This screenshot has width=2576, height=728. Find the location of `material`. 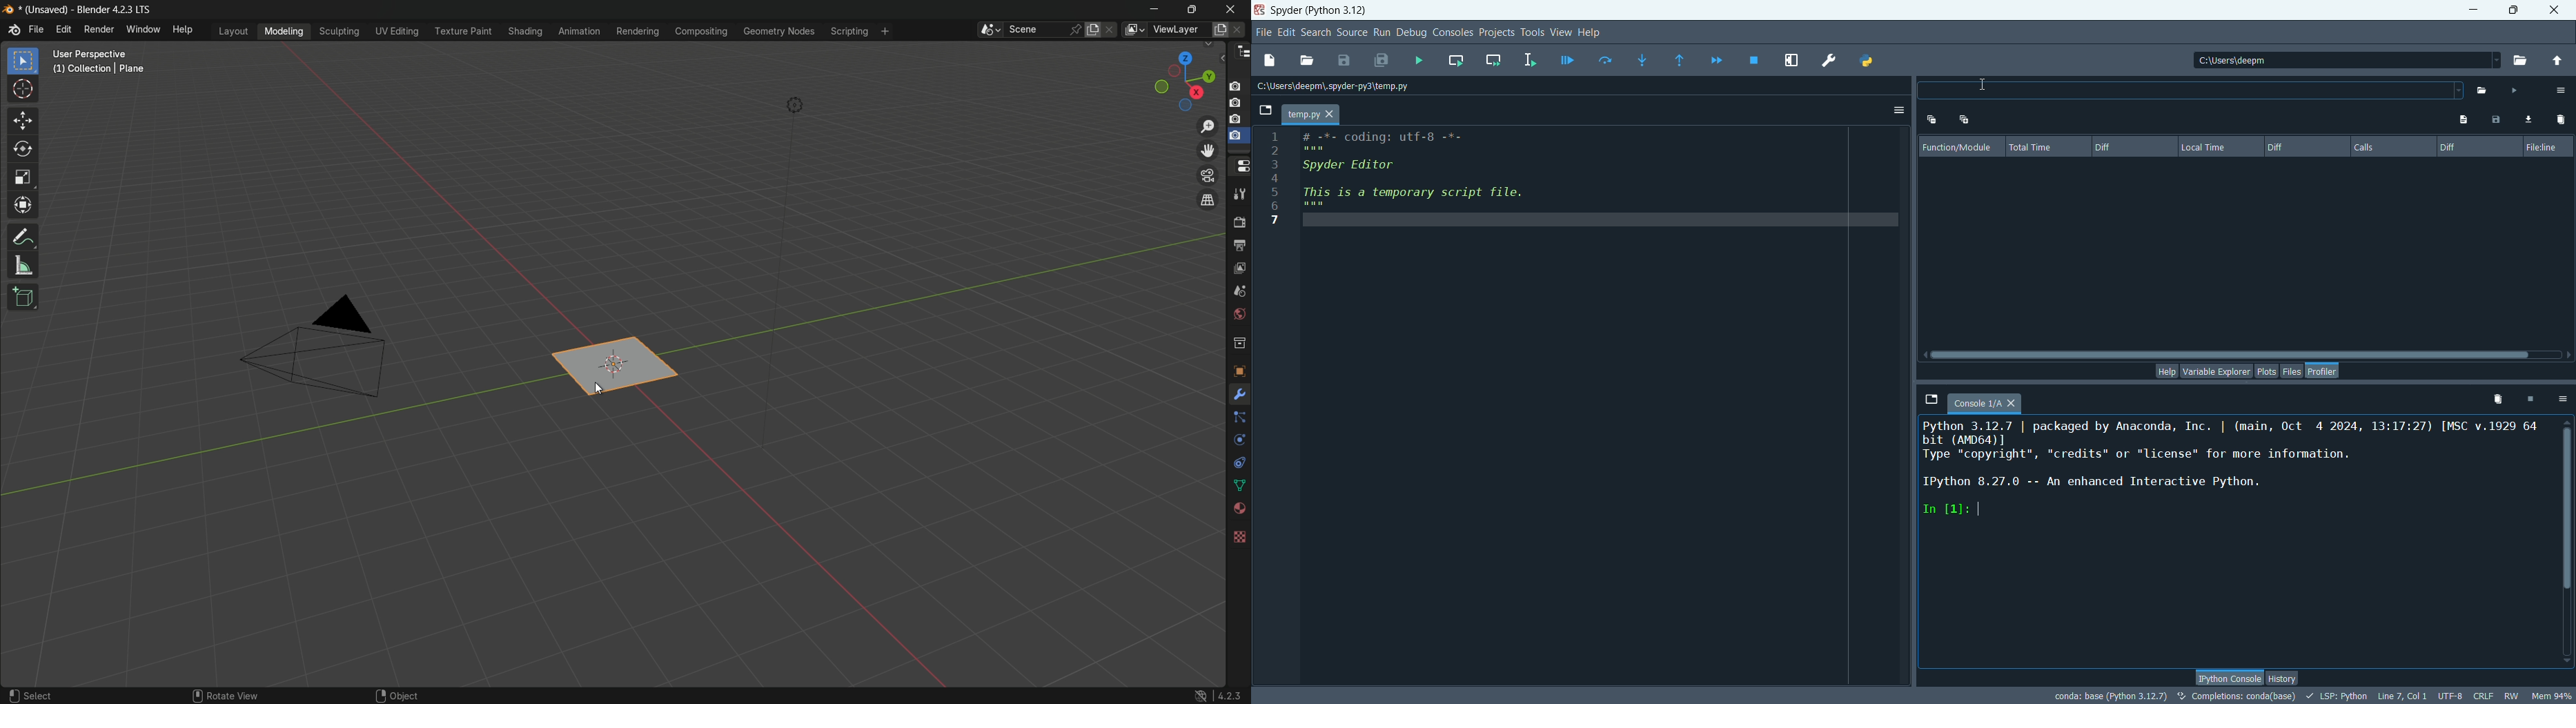

material is located at coordinates (1238, 508).